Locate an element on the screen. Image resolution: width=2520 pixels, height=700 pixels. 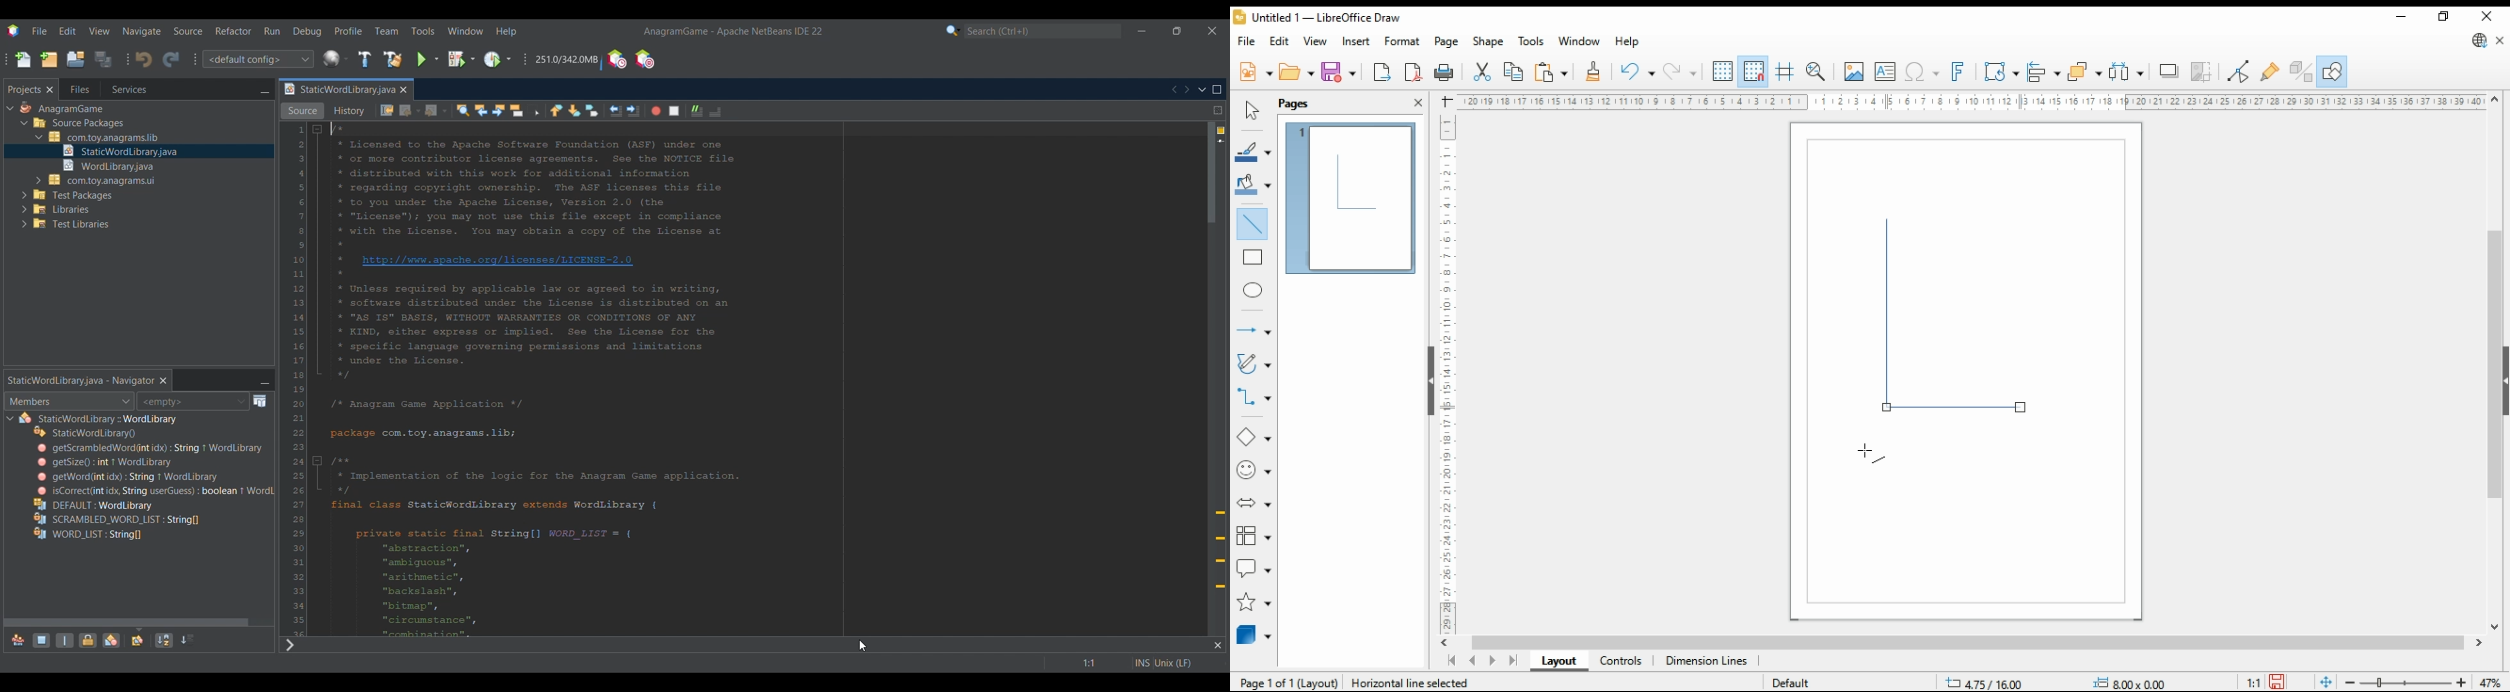
cursor is located at coordinates (862, 647).